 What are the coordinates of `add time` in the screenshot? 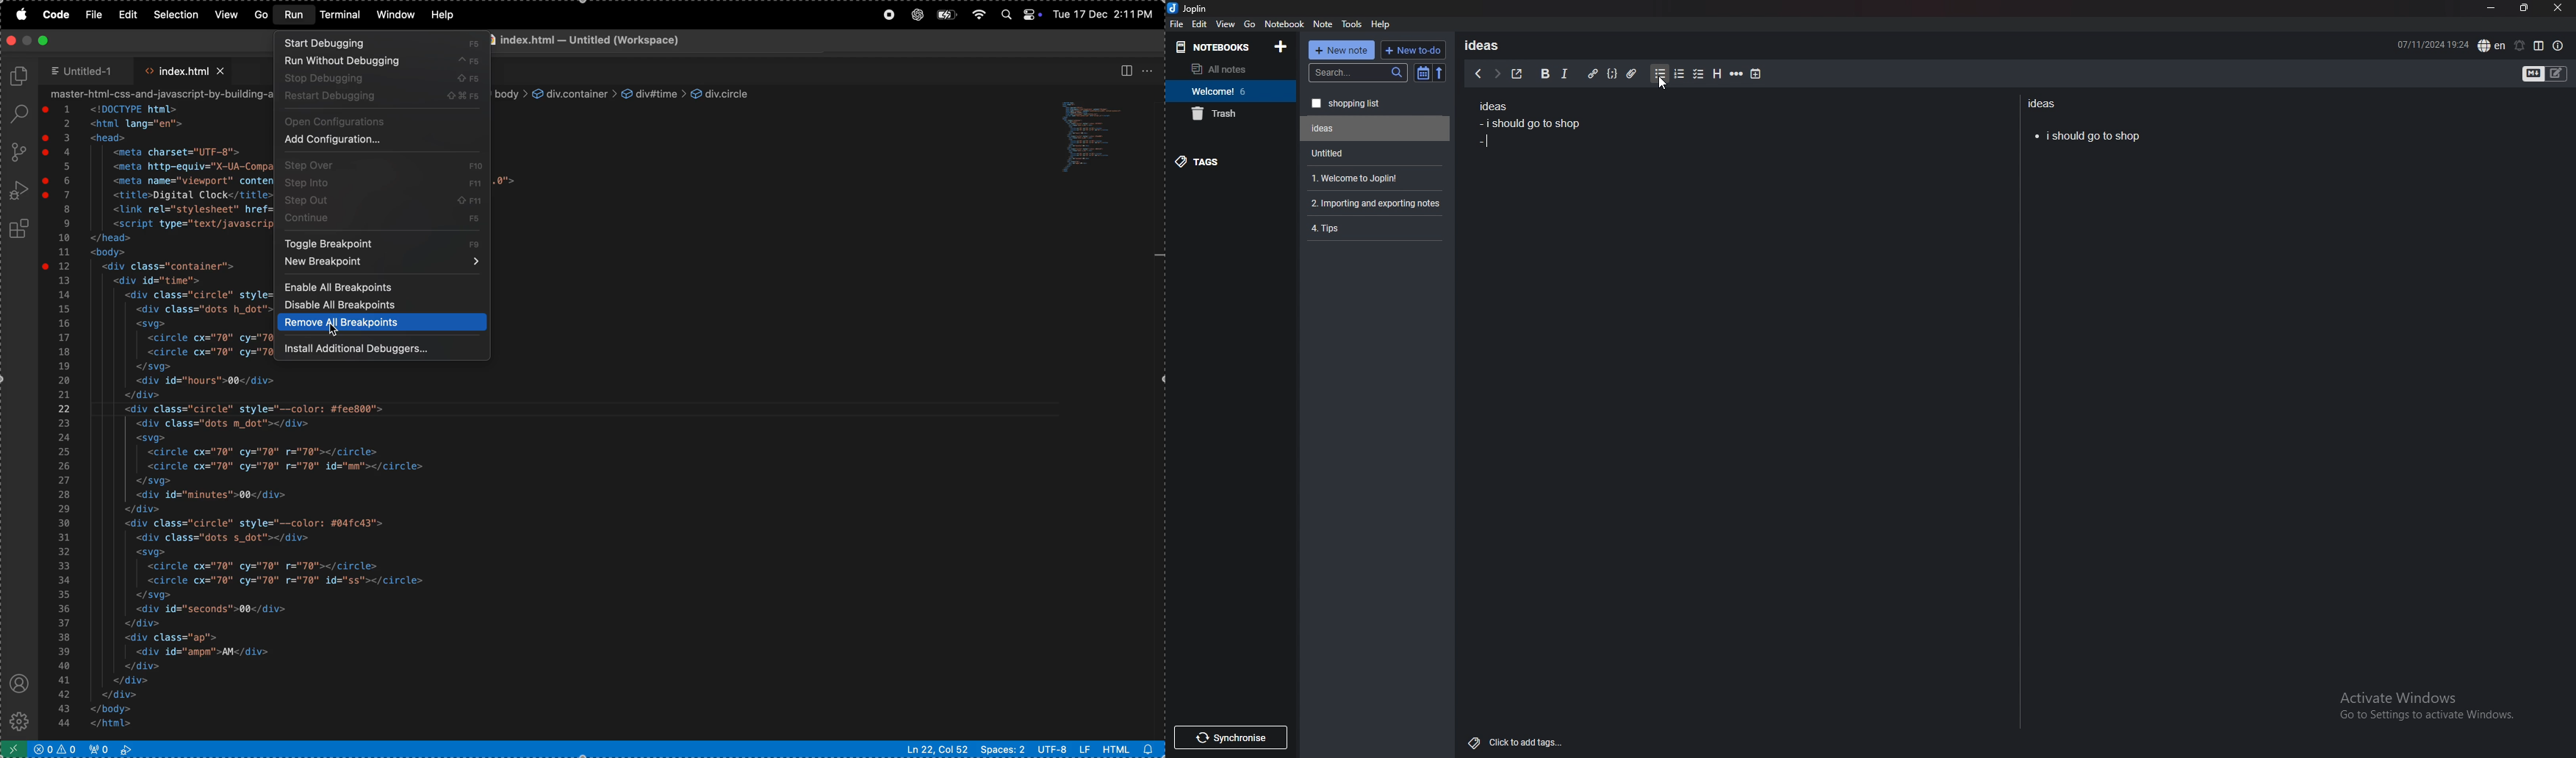 It's located at (1757, 73).